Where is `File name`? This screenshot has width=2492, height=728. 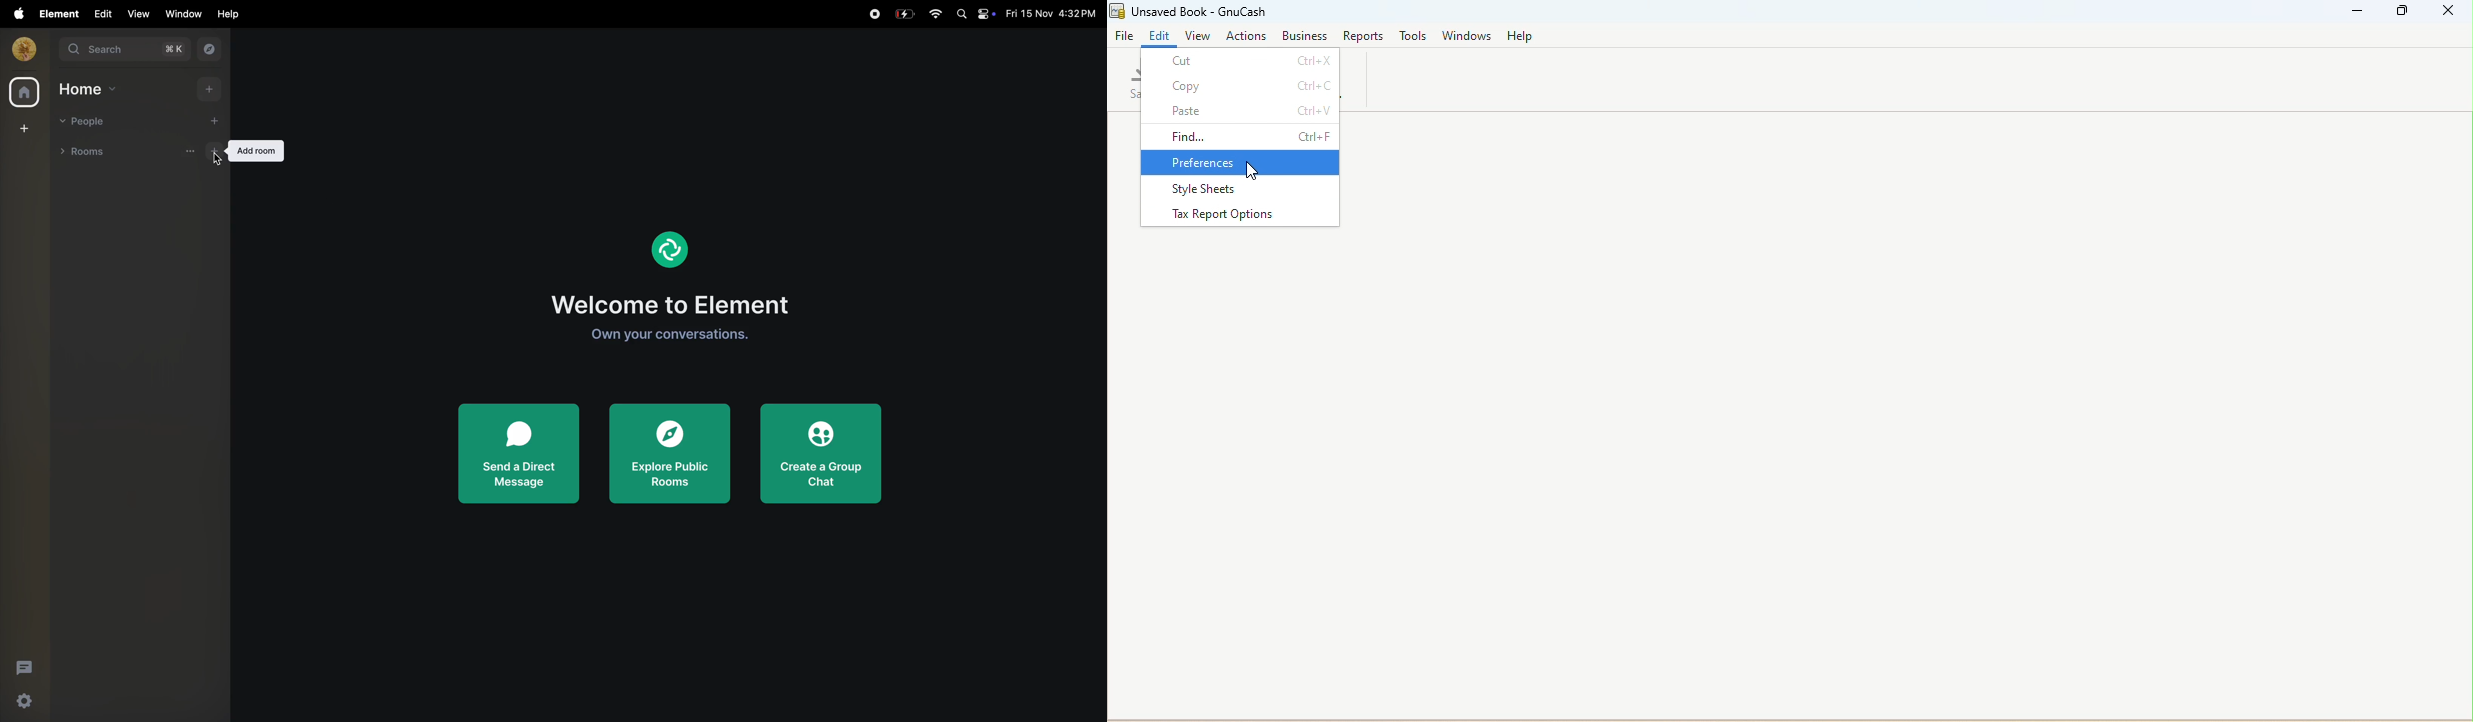 File name is located at coordinates (1209, 12).